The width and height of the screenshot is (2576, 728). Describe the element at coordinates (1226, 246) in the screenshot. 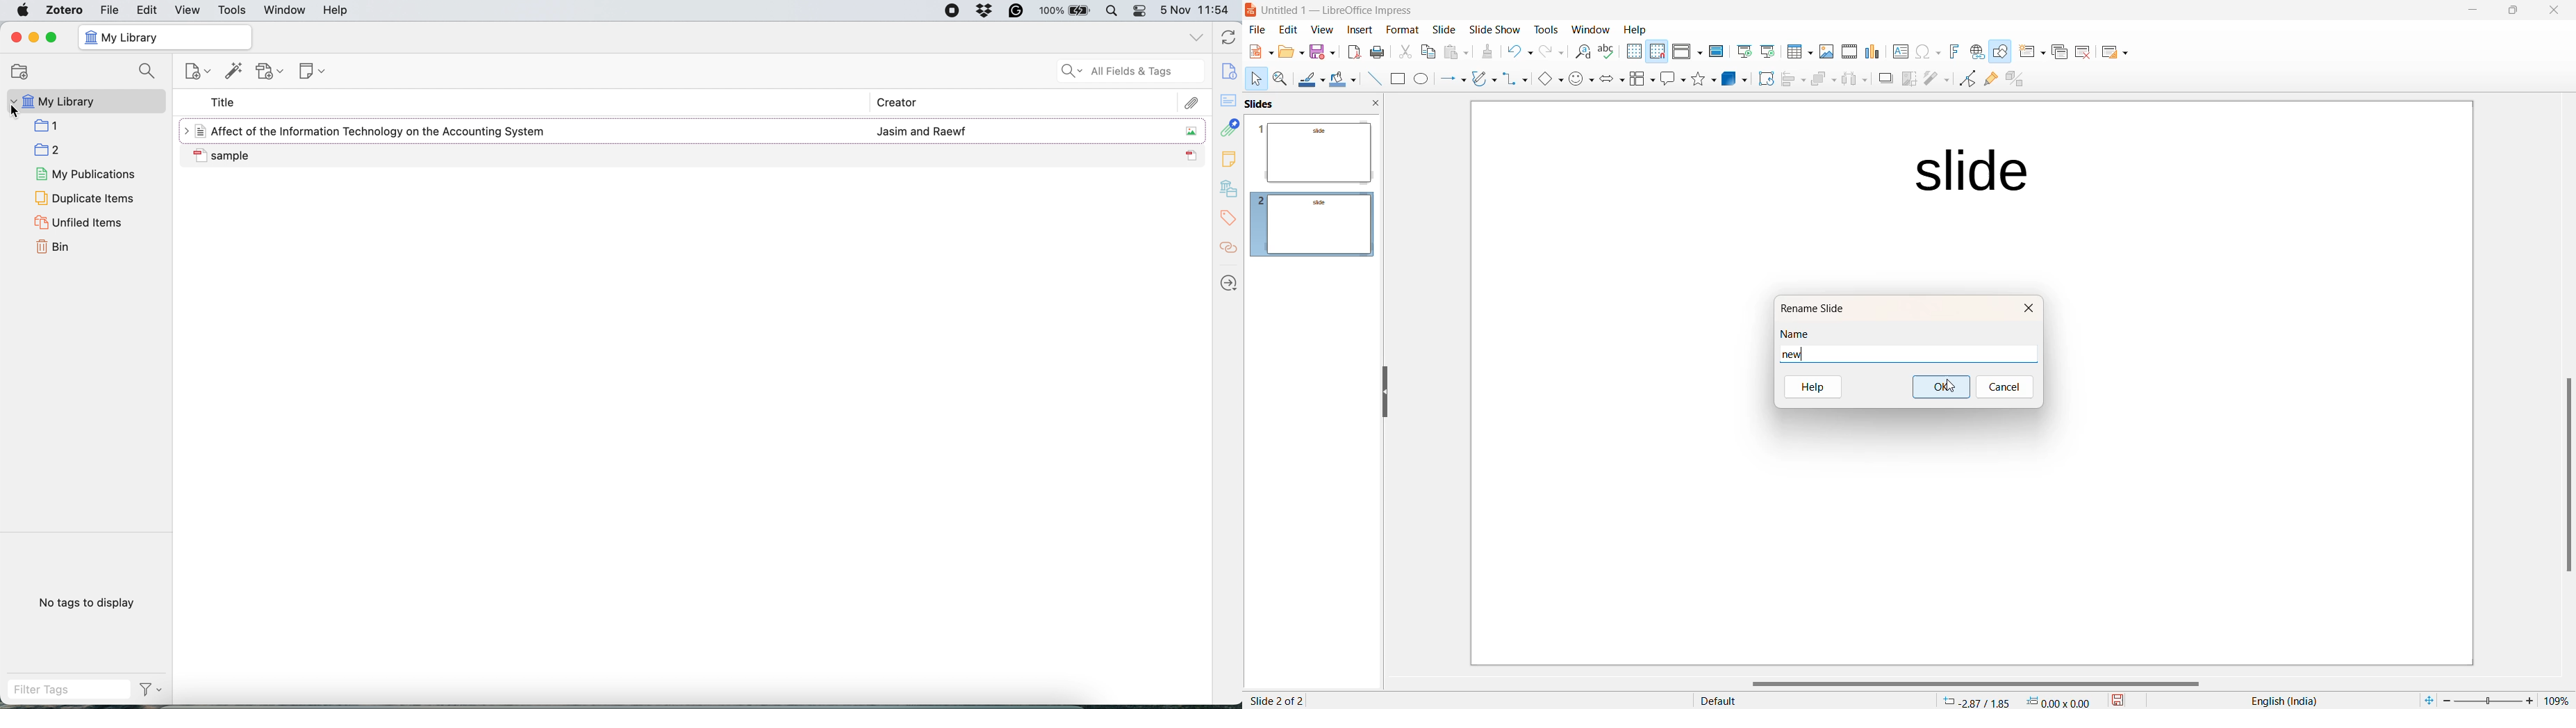

I see `related` at that location.